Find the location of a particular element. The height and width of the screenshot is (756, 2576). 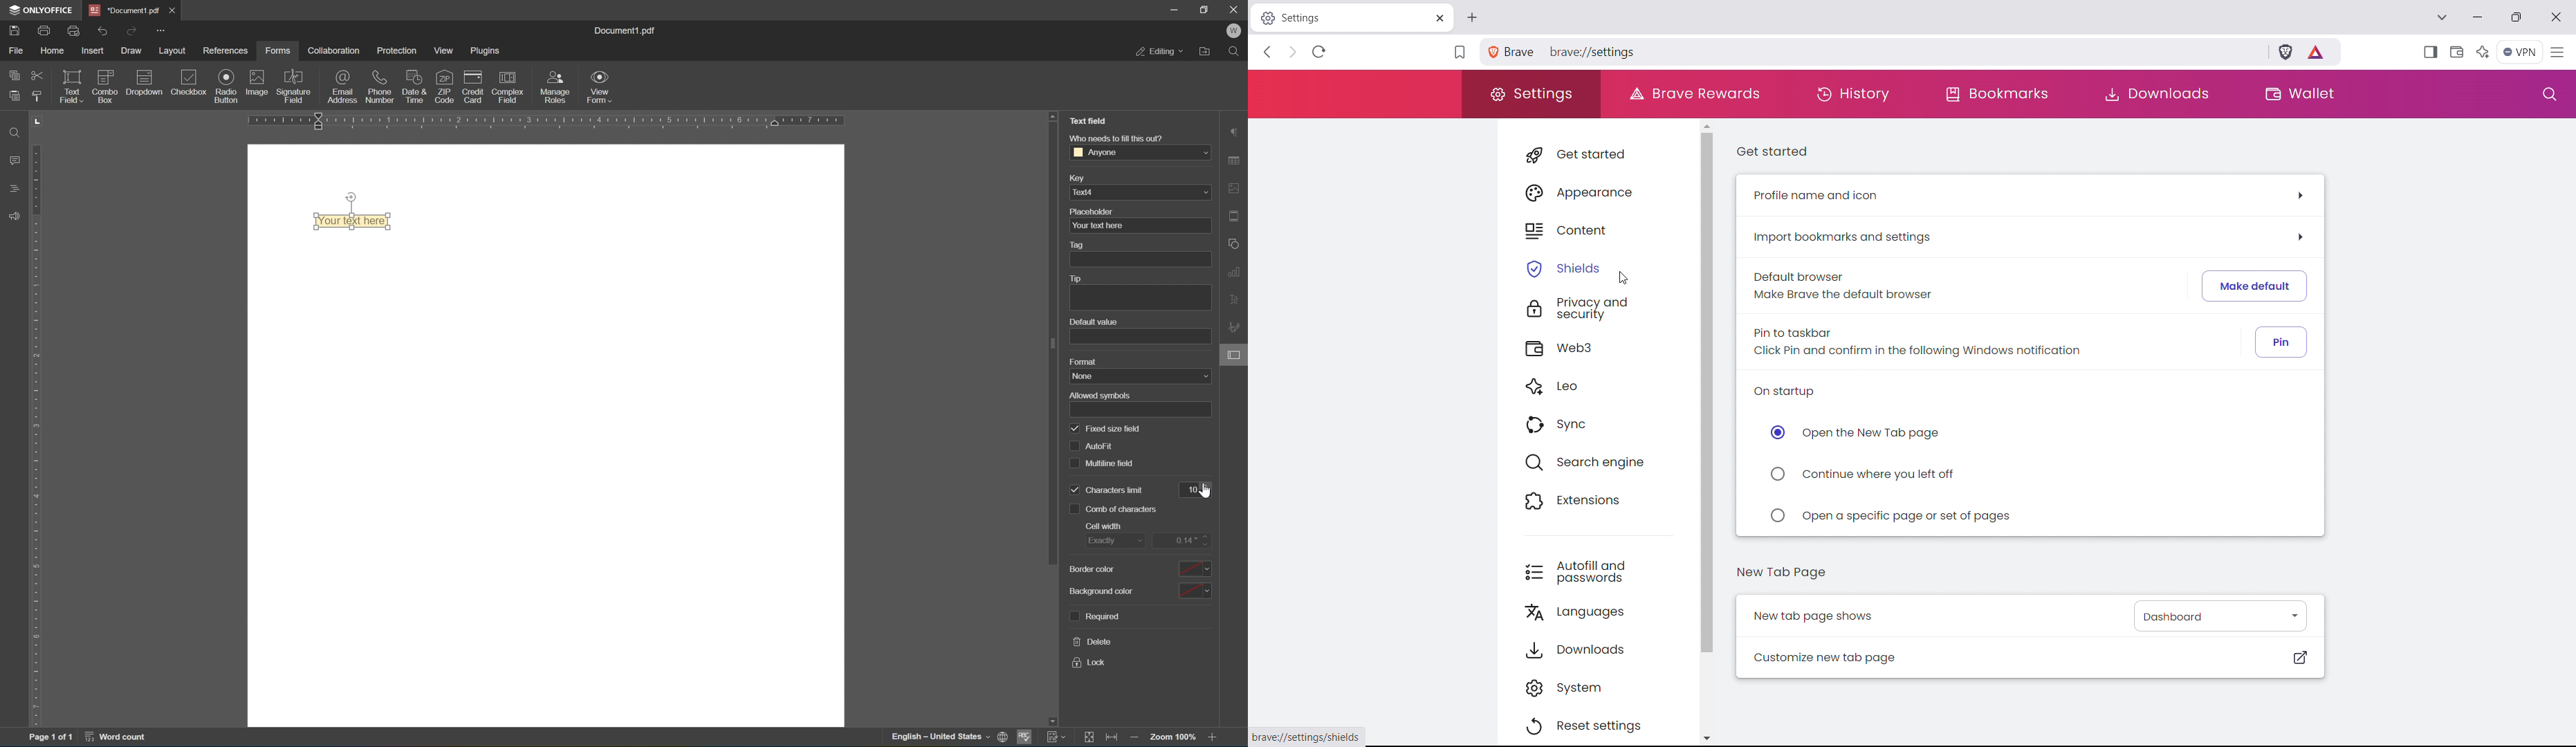

checkbox is located at coordinates (1074, 490).